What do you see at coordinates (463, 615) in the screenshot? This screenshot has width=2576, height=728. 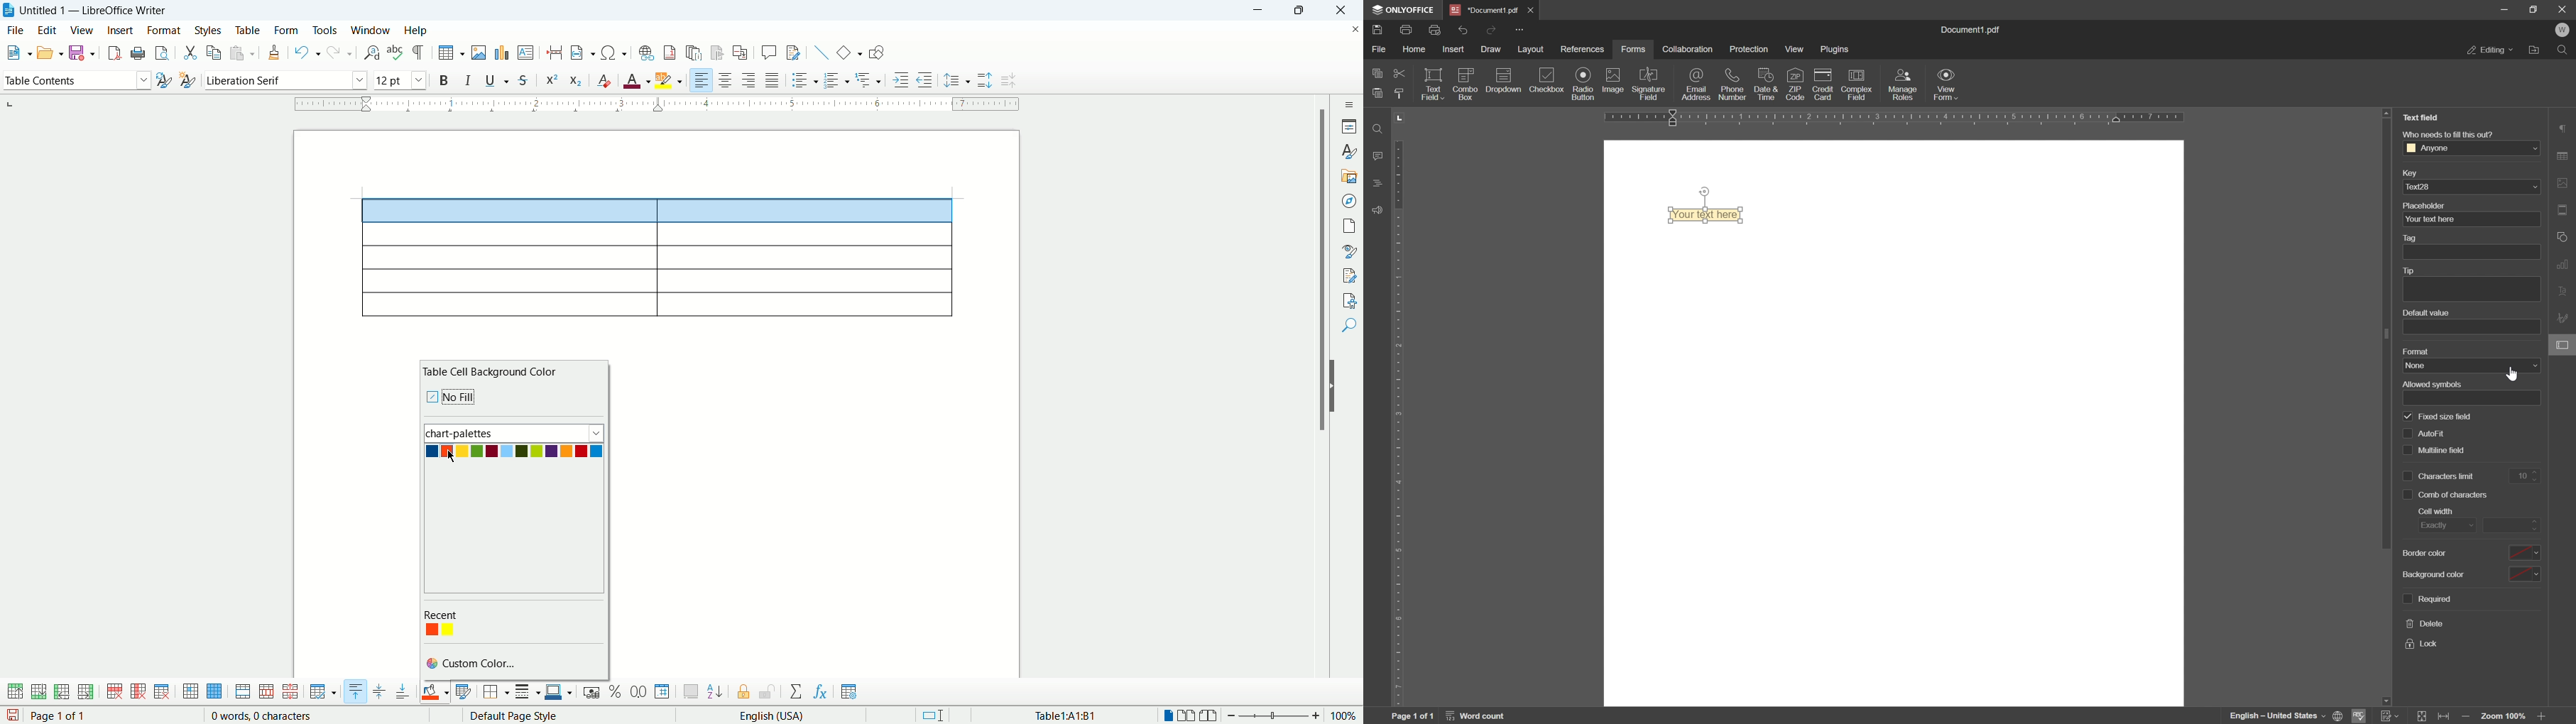 I see `color palette` at bounding box center [463, 615].